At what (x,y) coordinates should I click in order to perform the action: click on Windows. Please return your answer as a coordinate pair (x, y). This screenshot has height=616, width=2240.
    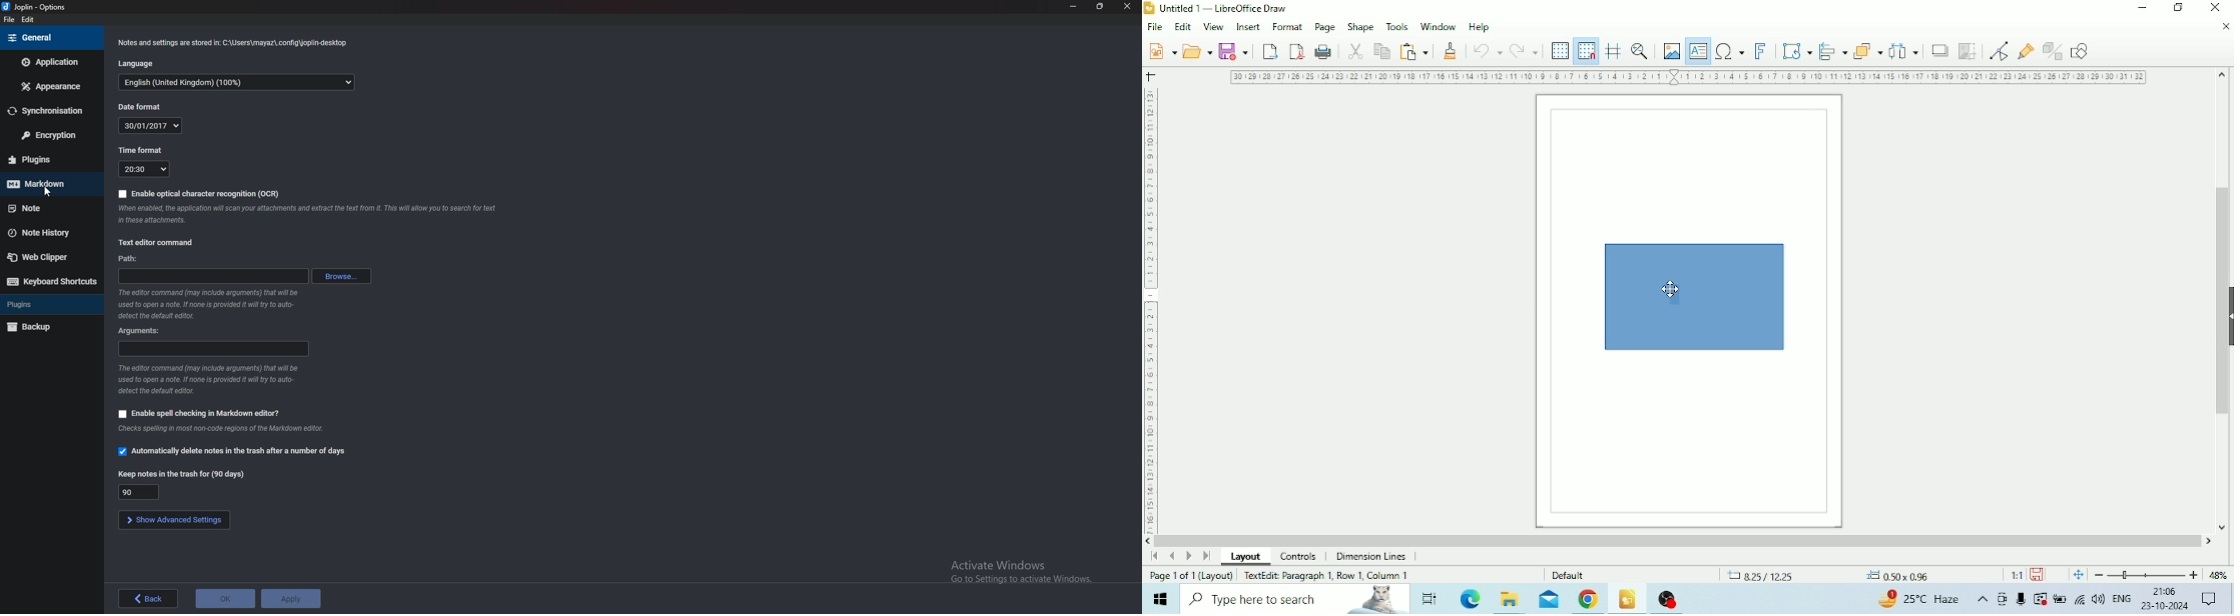
    Looking at the image, I should click on (1162, 599).